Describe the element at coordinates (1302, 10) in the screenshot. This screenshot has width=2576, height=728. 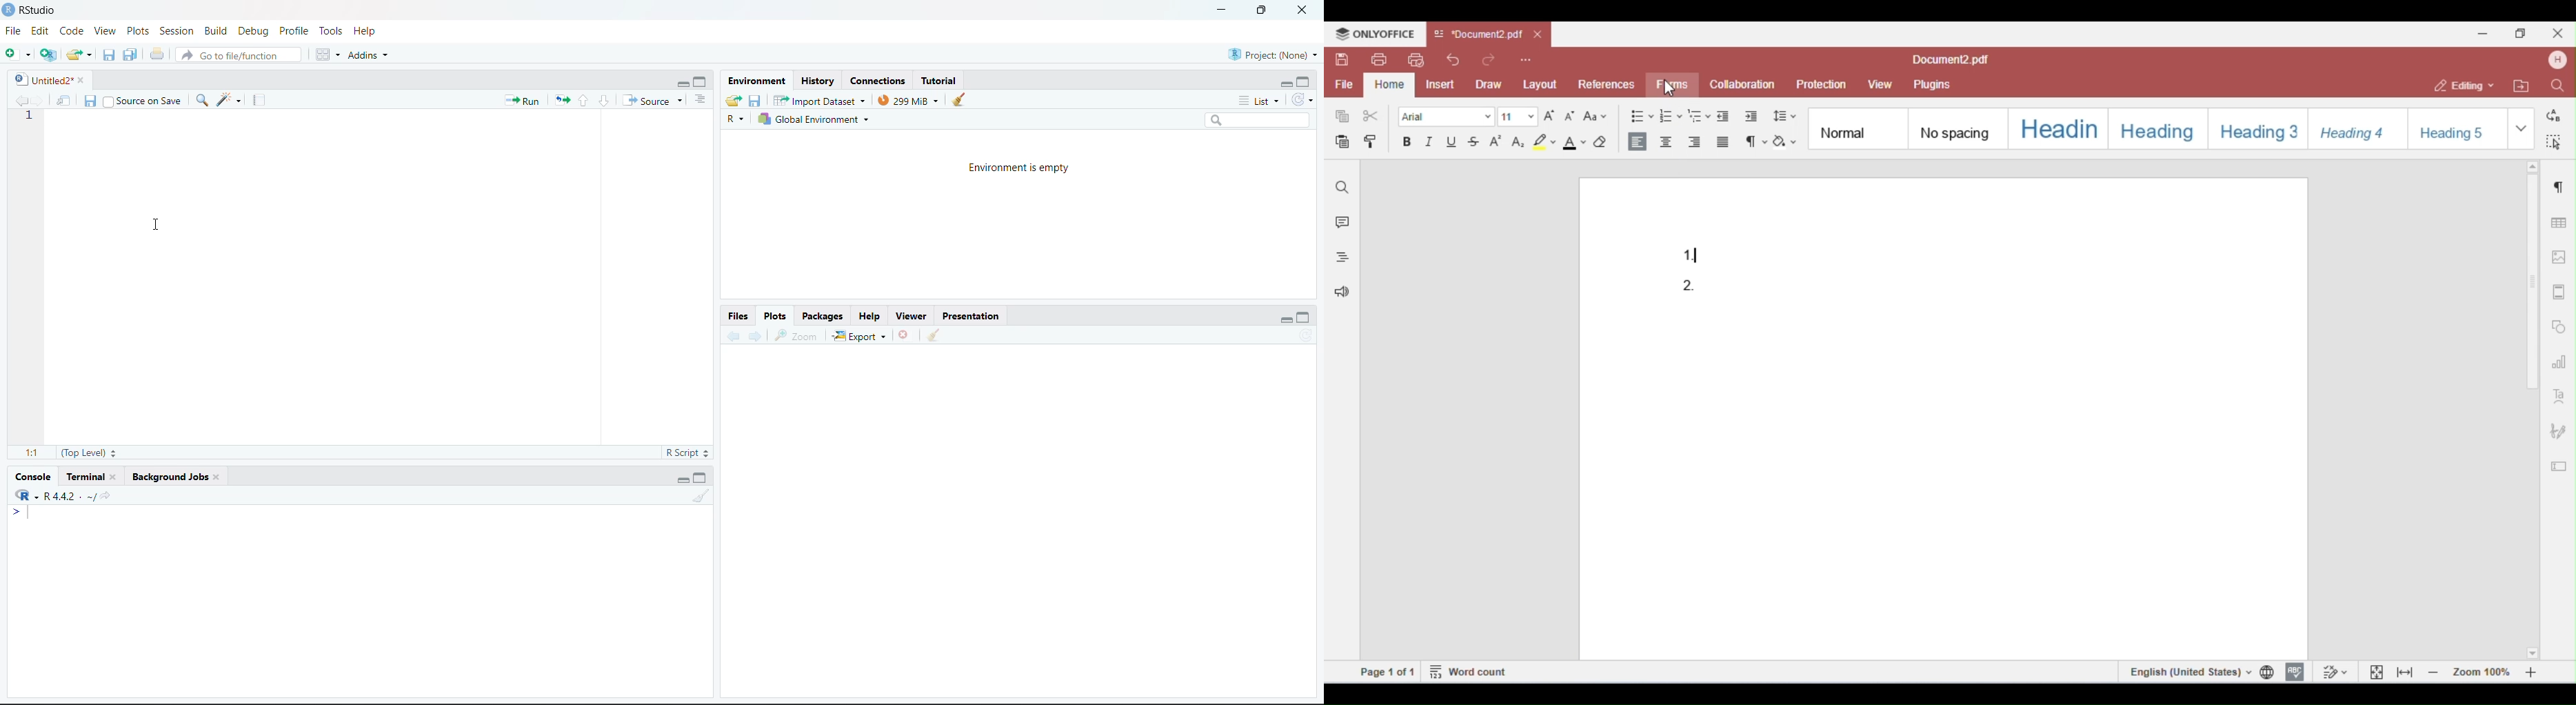
I see `close` at that location.